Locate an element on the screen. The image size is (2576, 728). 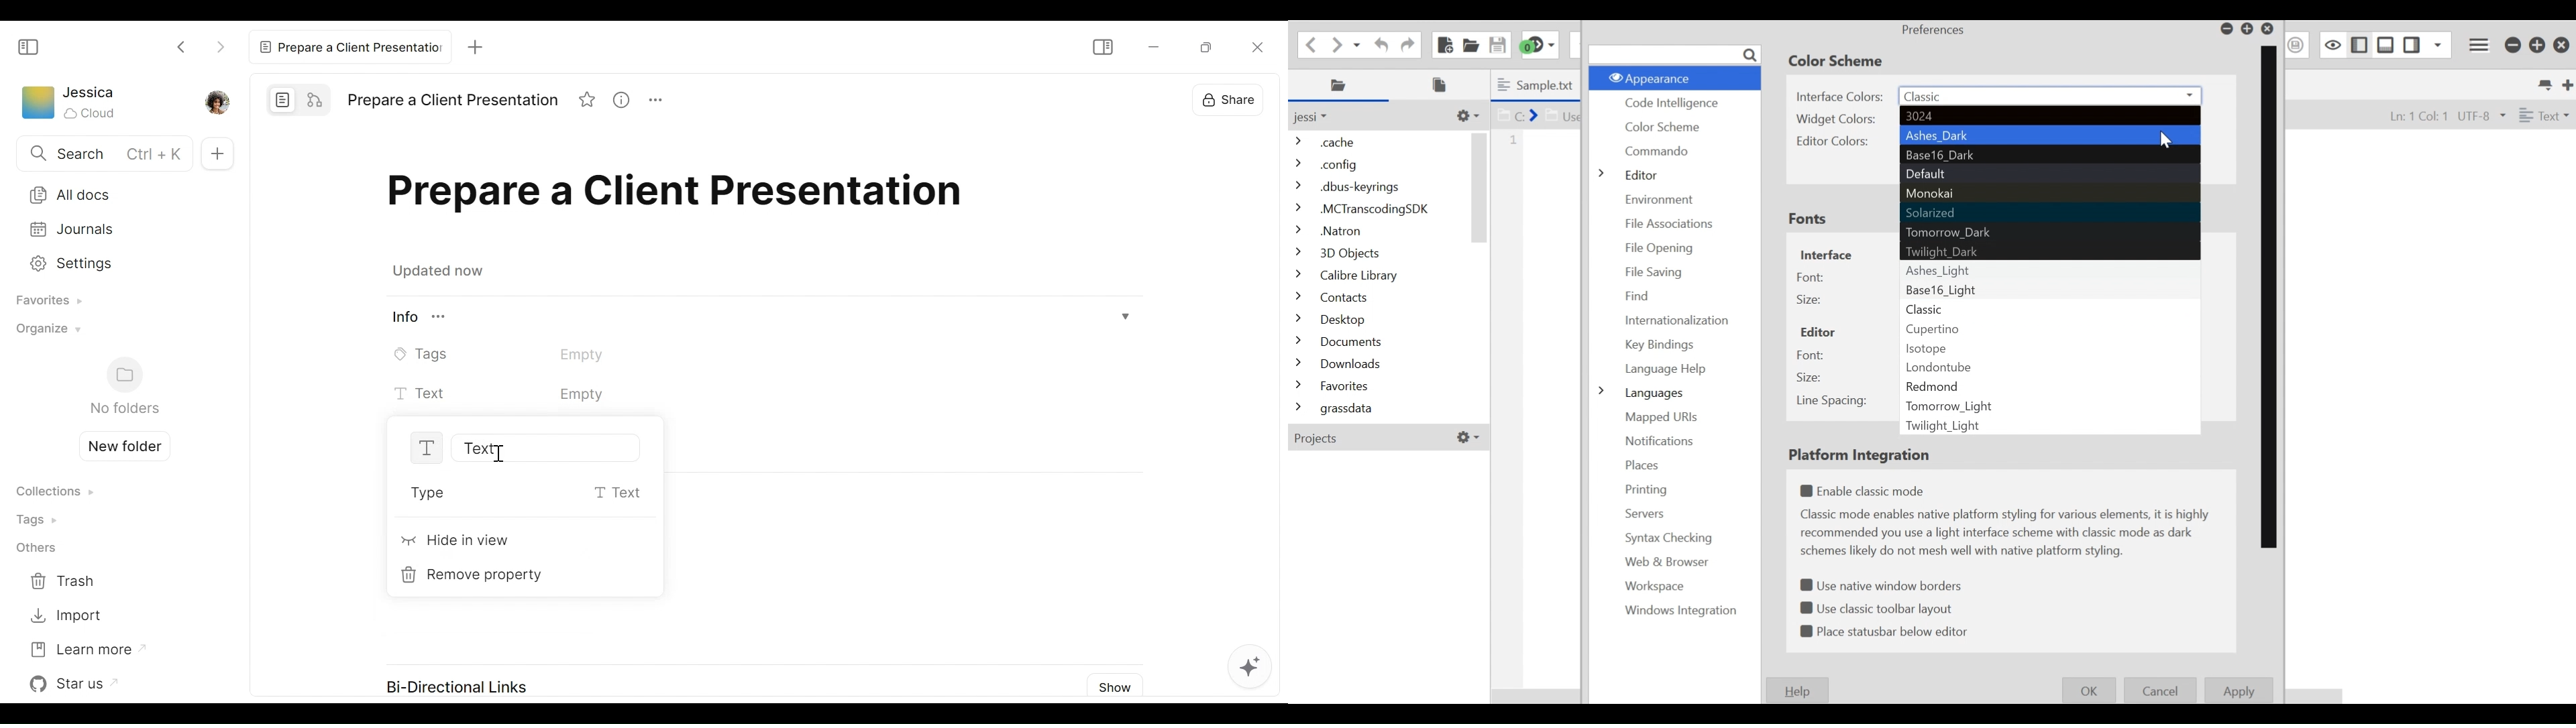
classic is located at coordinates (2048, 307).